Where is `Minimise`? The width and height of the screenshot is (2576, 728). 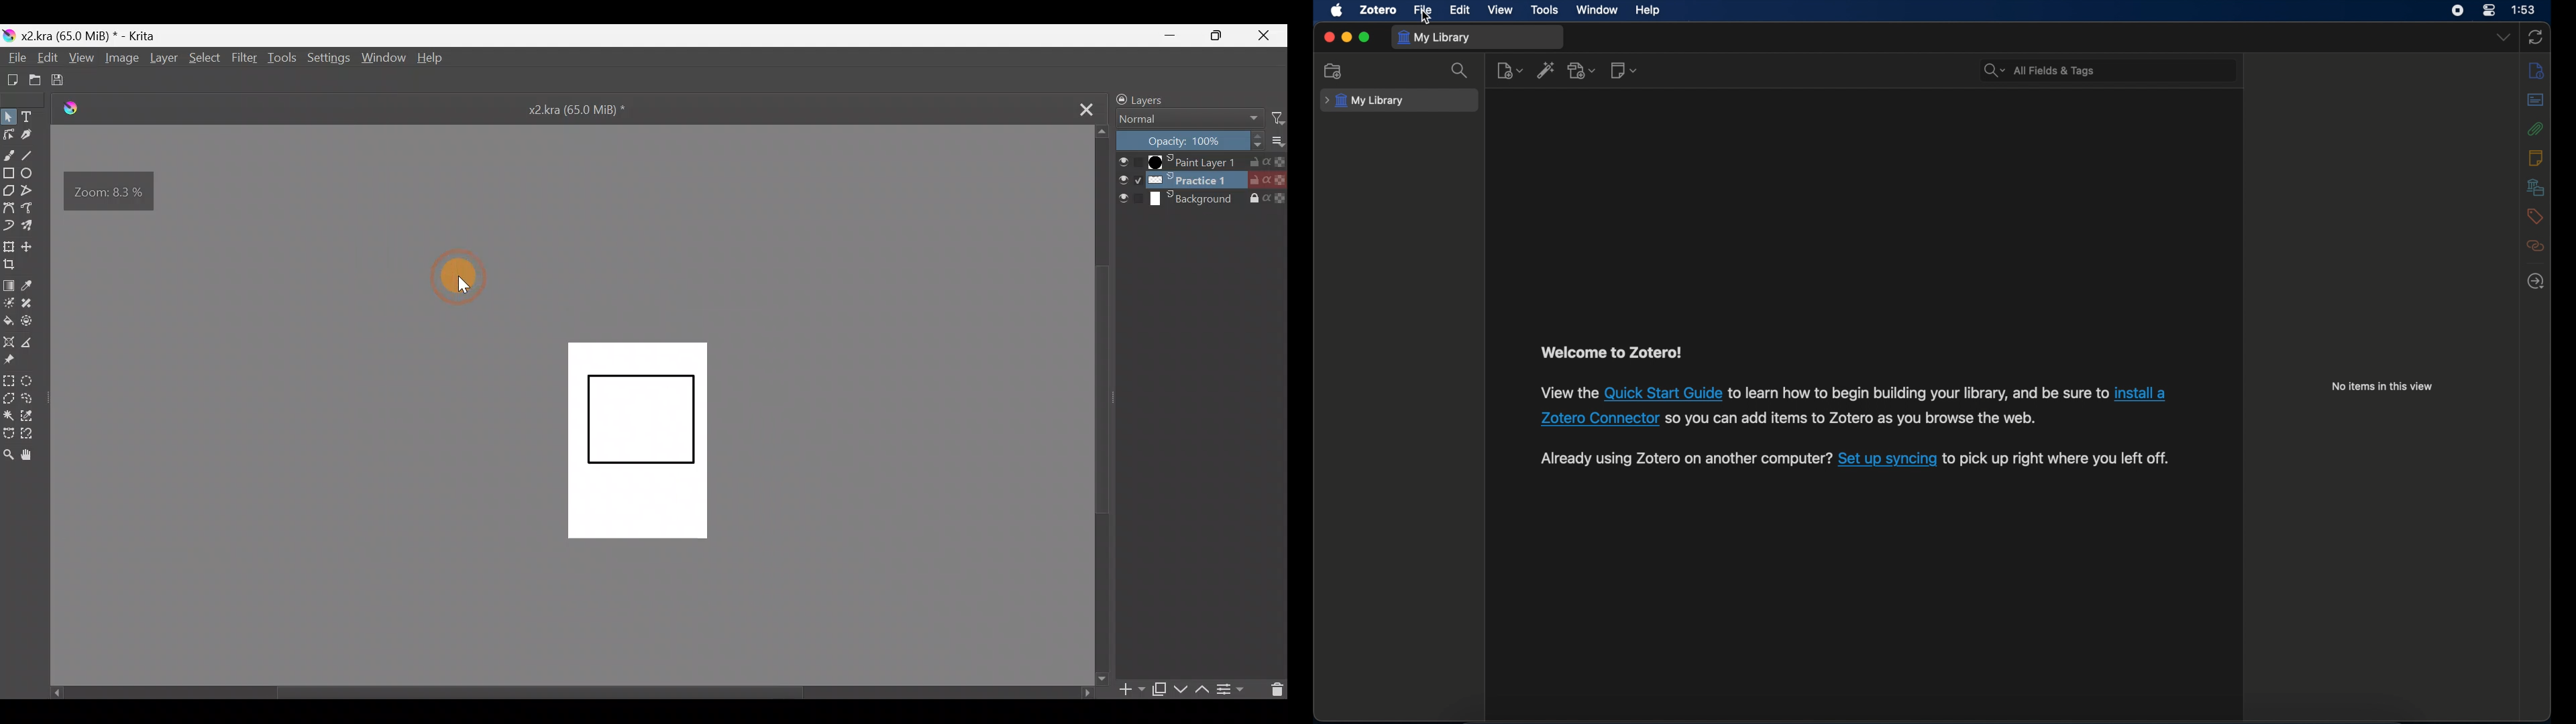 Minimise is located at coordinates (1173, 34).